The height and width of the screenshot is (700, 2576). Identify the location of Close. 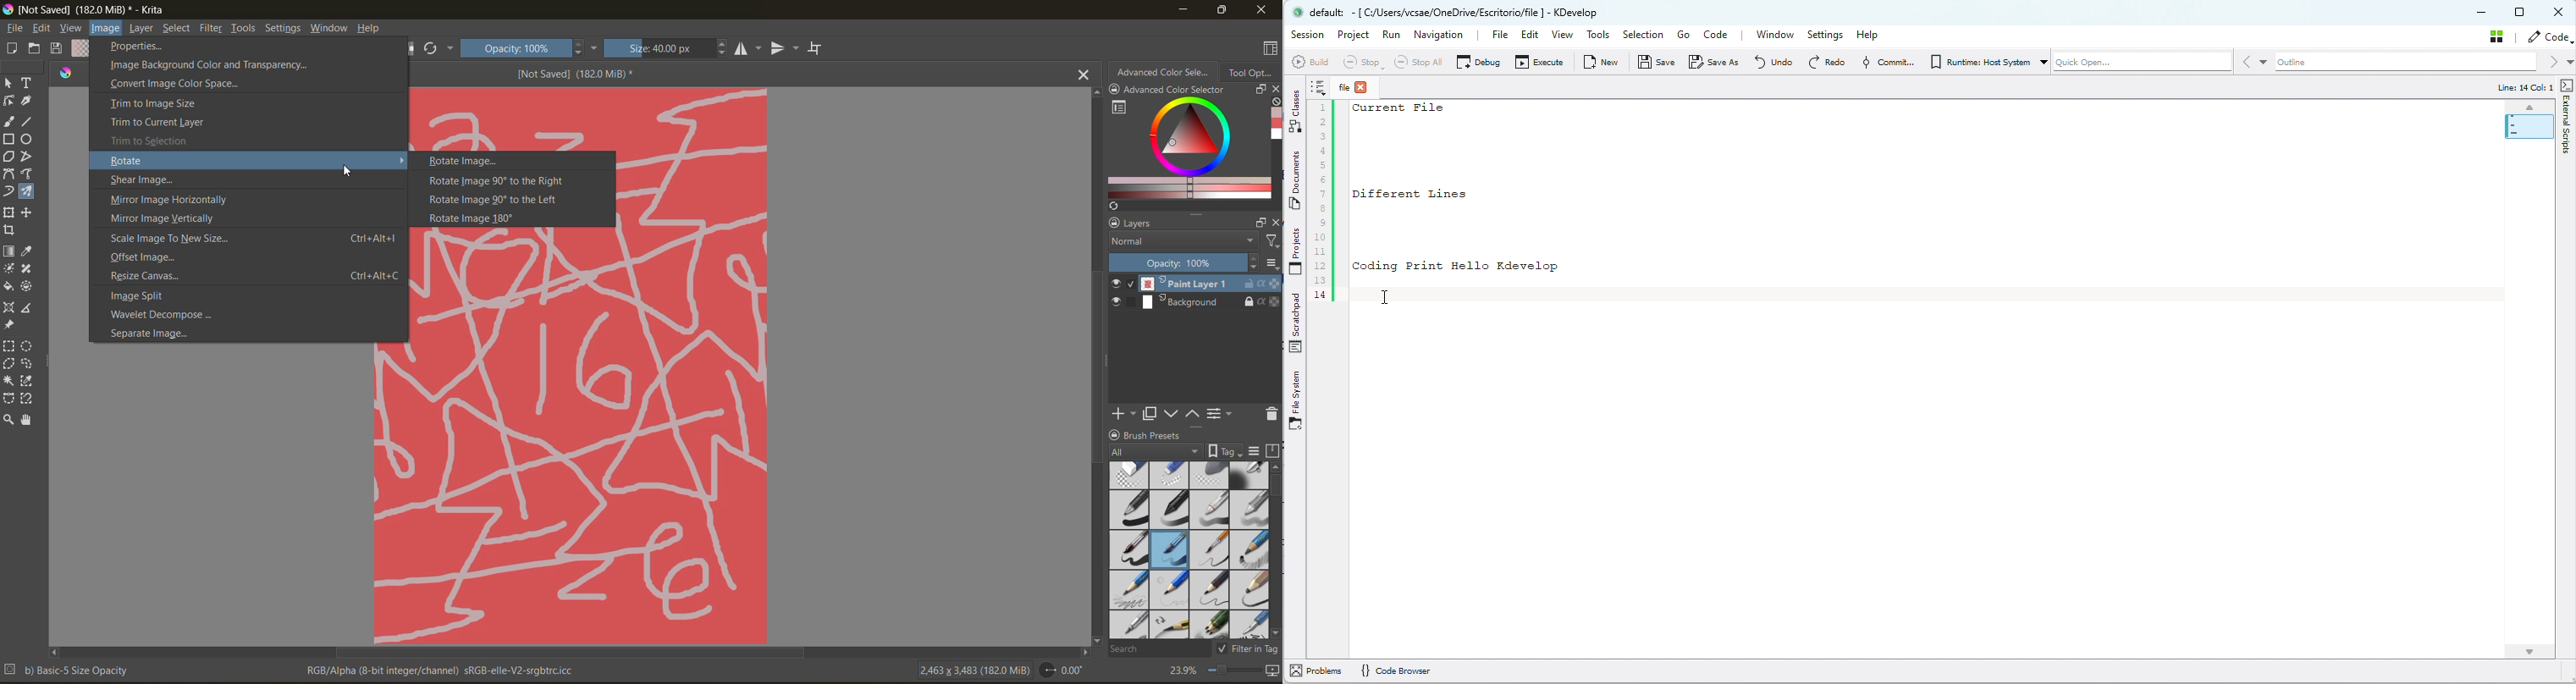
(2560, 13).